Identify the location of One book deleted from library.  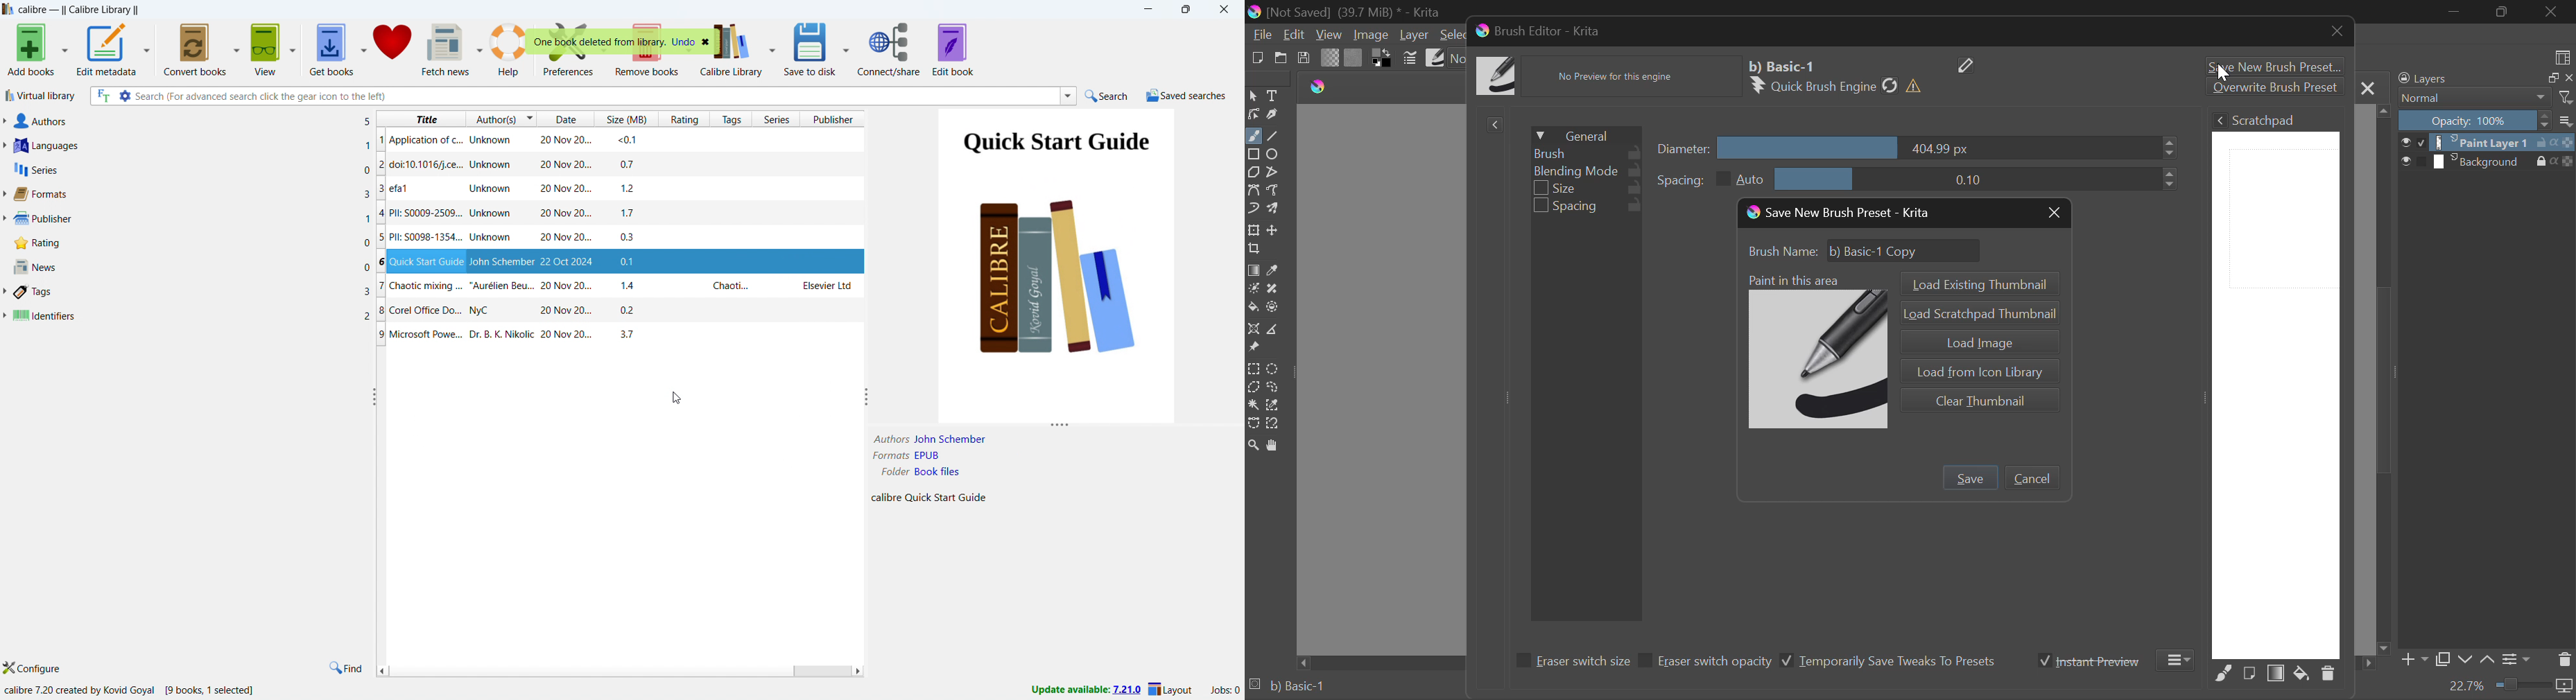
(621, 43).